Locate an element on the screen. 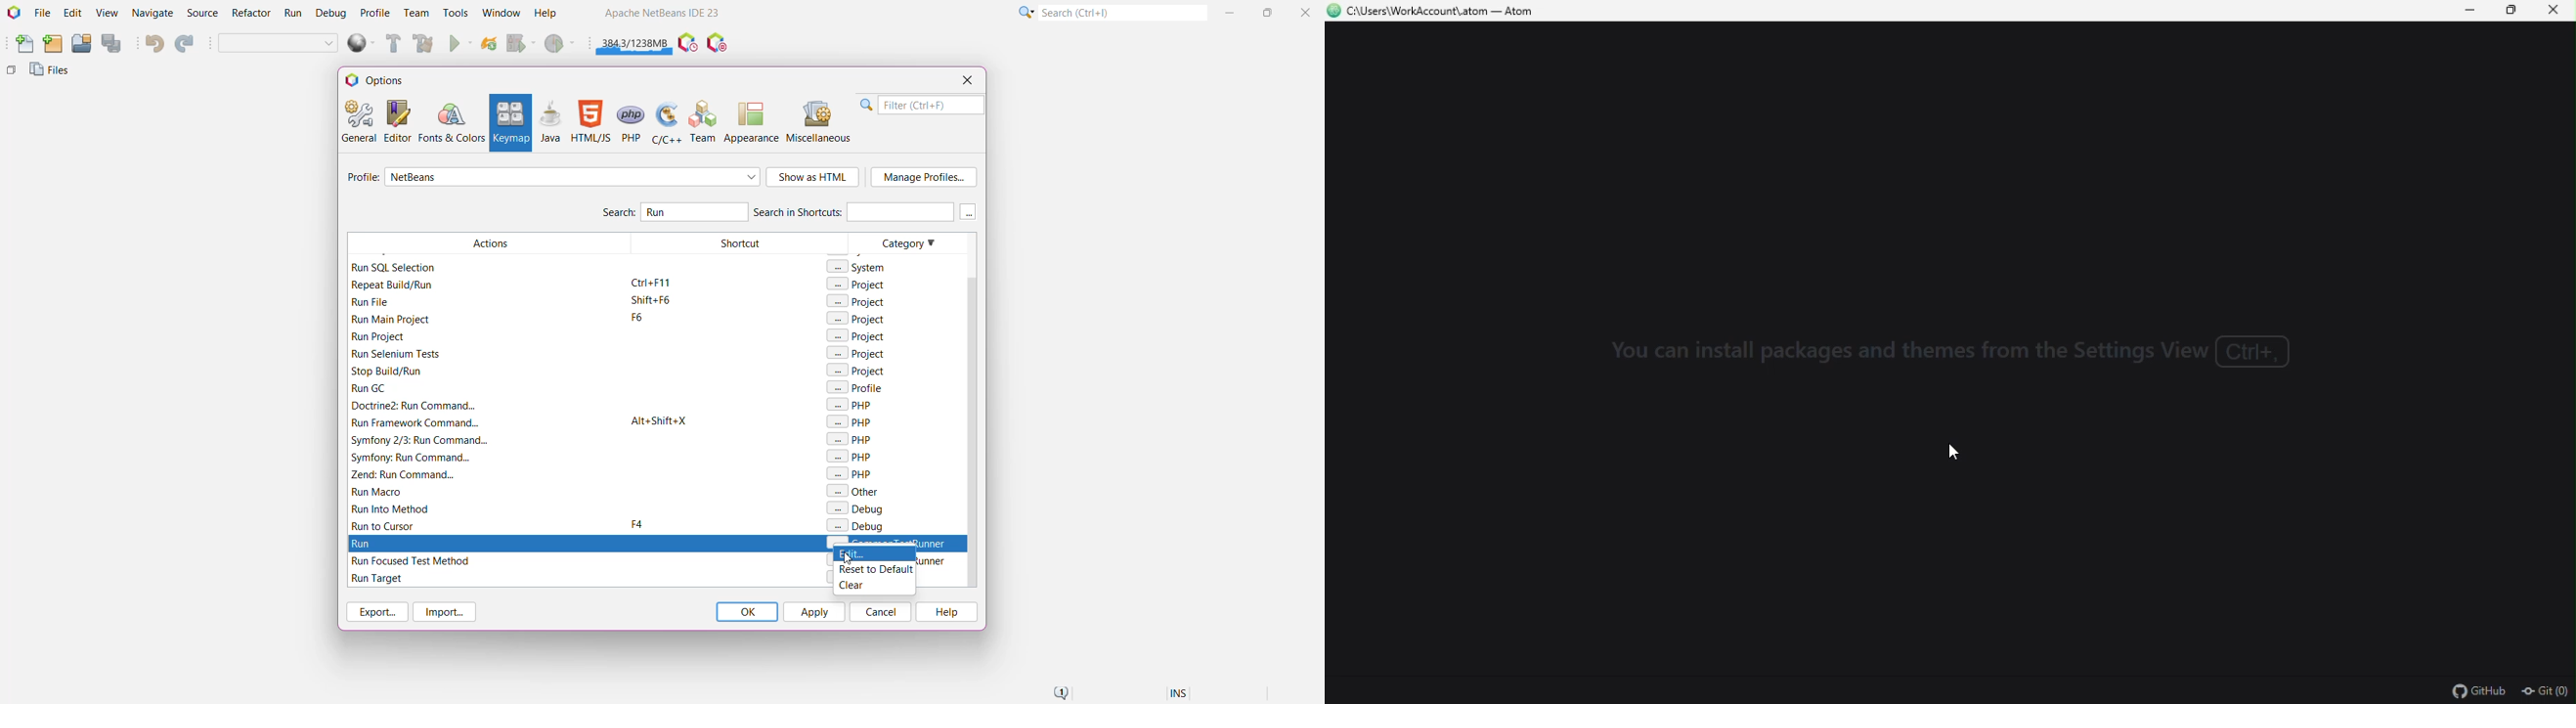 The height and width of the screenshot is (728, 2576). Shortcut is located at coordinates (740, 382).